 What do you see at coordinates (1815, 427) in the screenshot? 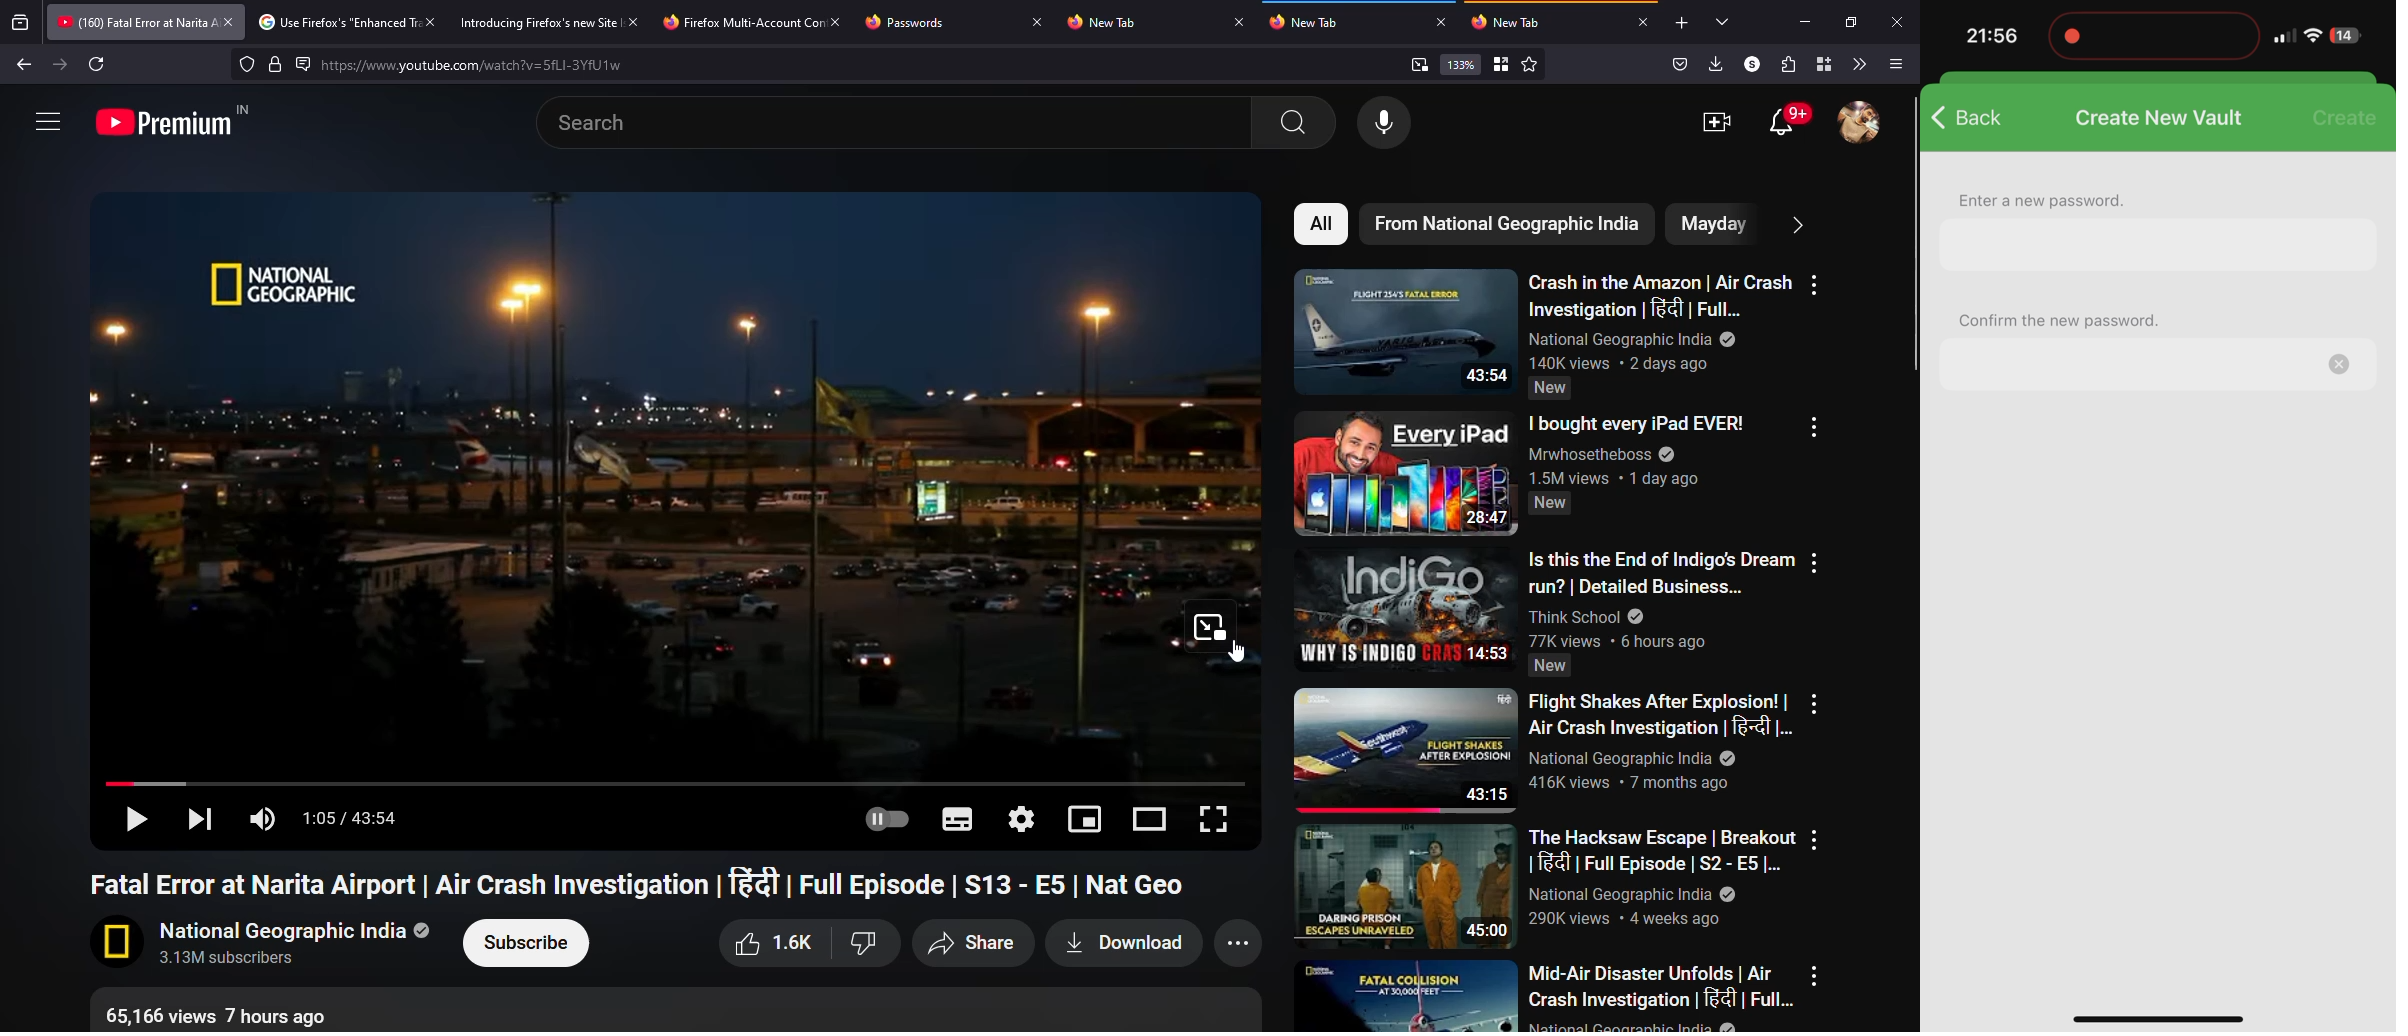
I see `more` at bounding box center [1815, 427].